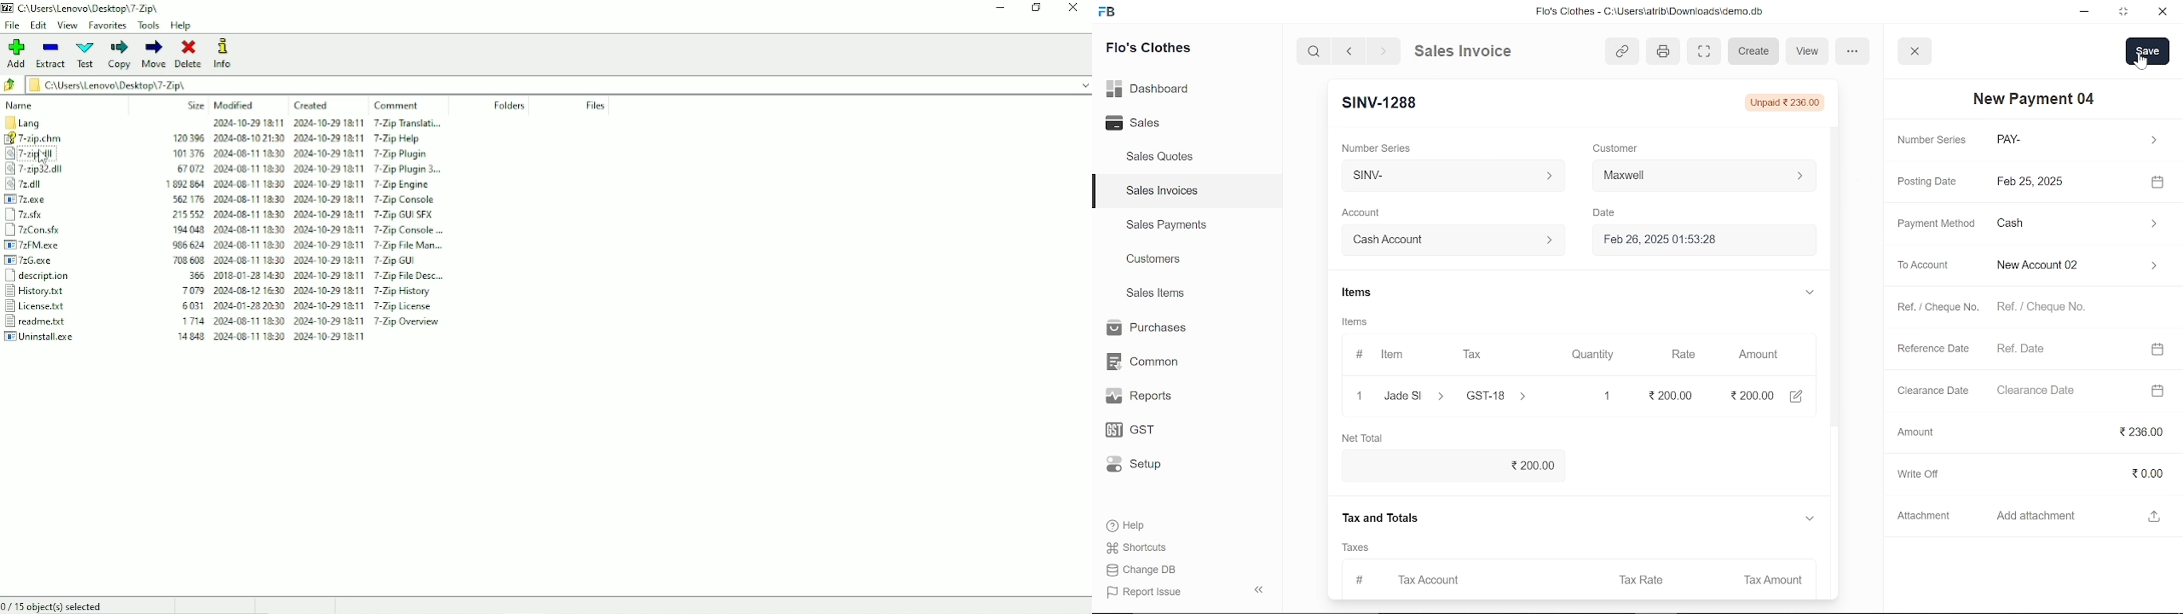  I want to click on Posting Date, so click(1927, 182).